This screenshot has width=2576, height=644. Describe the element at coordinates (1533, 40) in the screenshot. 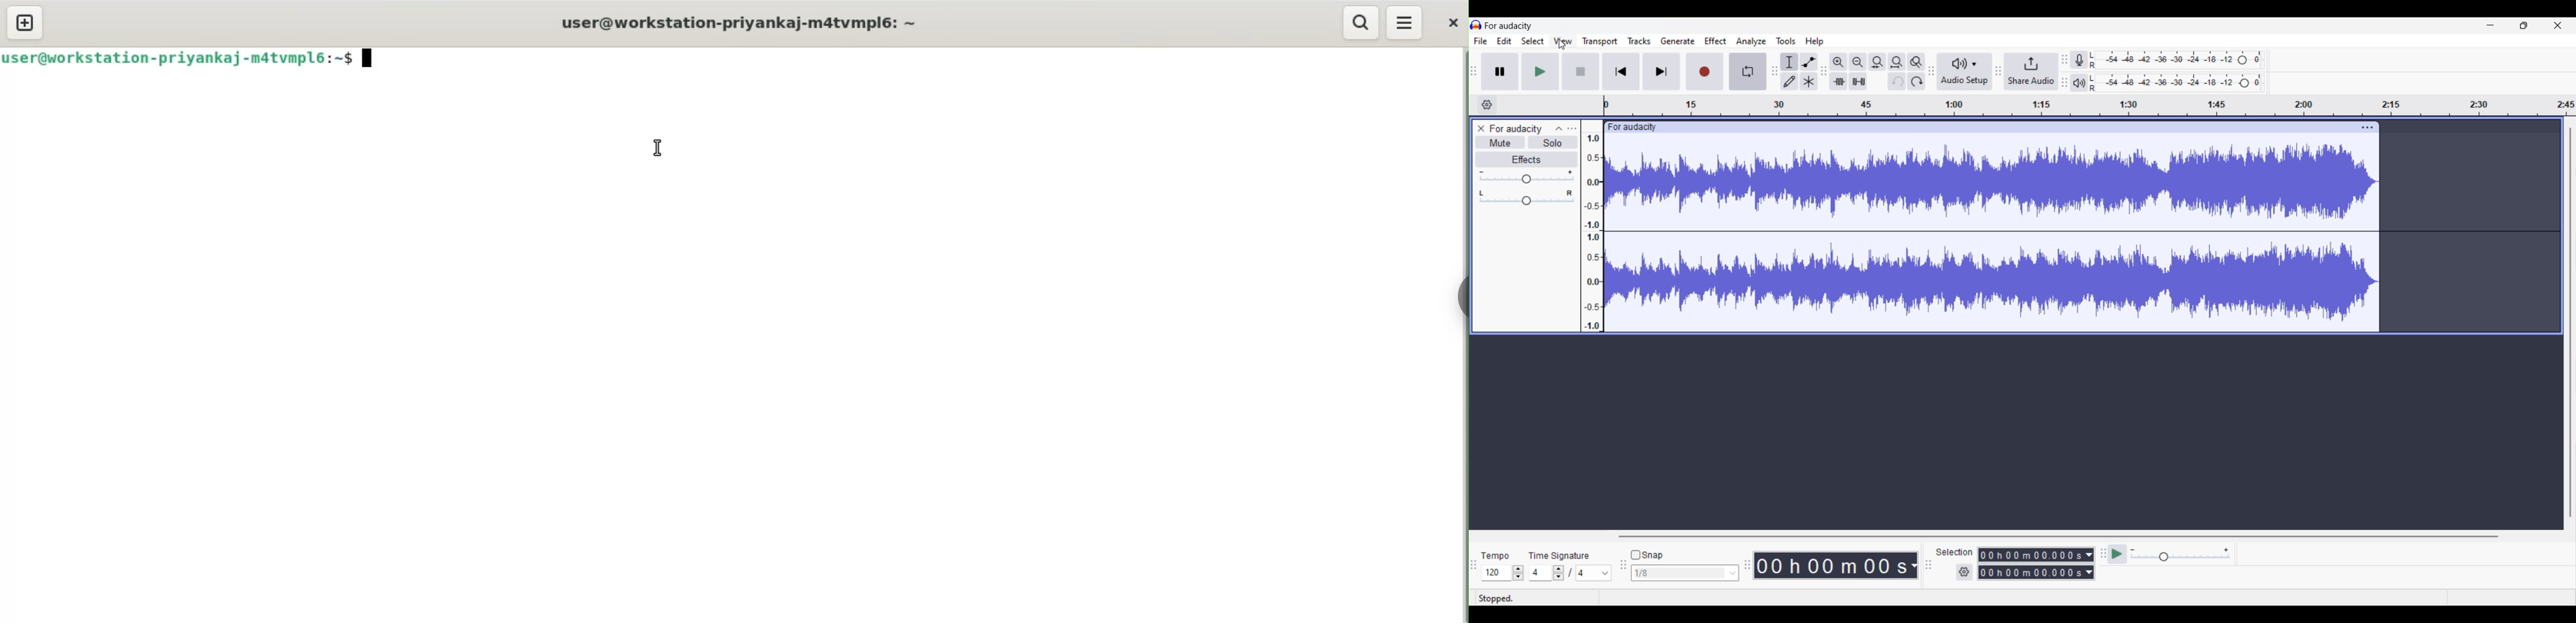

I see `Select` at that location.